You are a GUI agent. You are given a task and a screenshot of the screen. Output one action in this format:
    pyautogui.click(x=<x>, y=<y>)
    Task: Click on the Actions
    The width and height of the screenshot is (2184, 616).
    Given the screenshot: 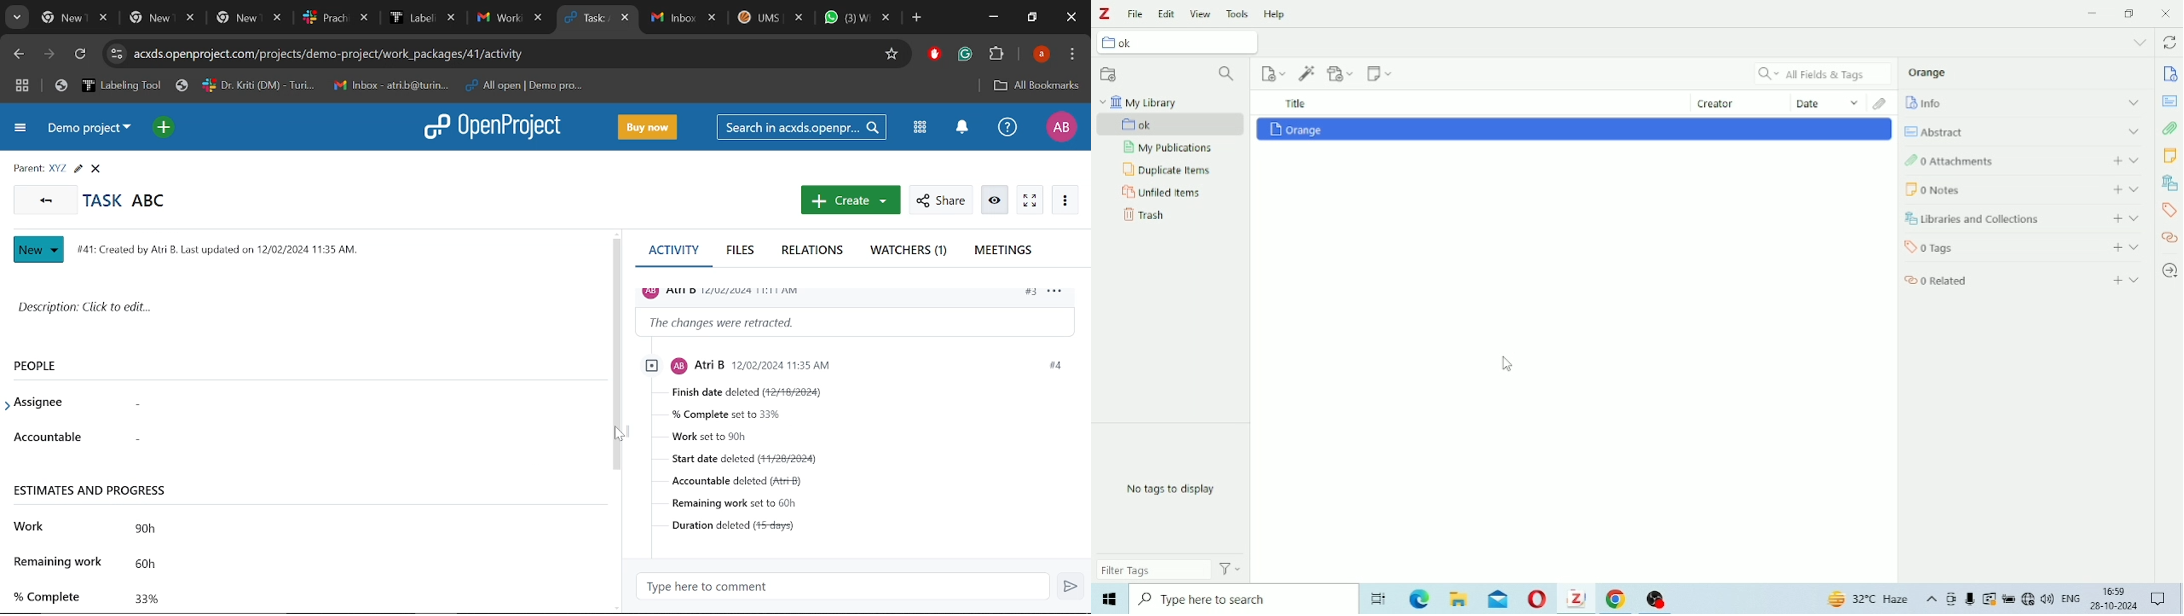 What is the action you would take?
    pyautogui.click(x=1231, y=568)
    